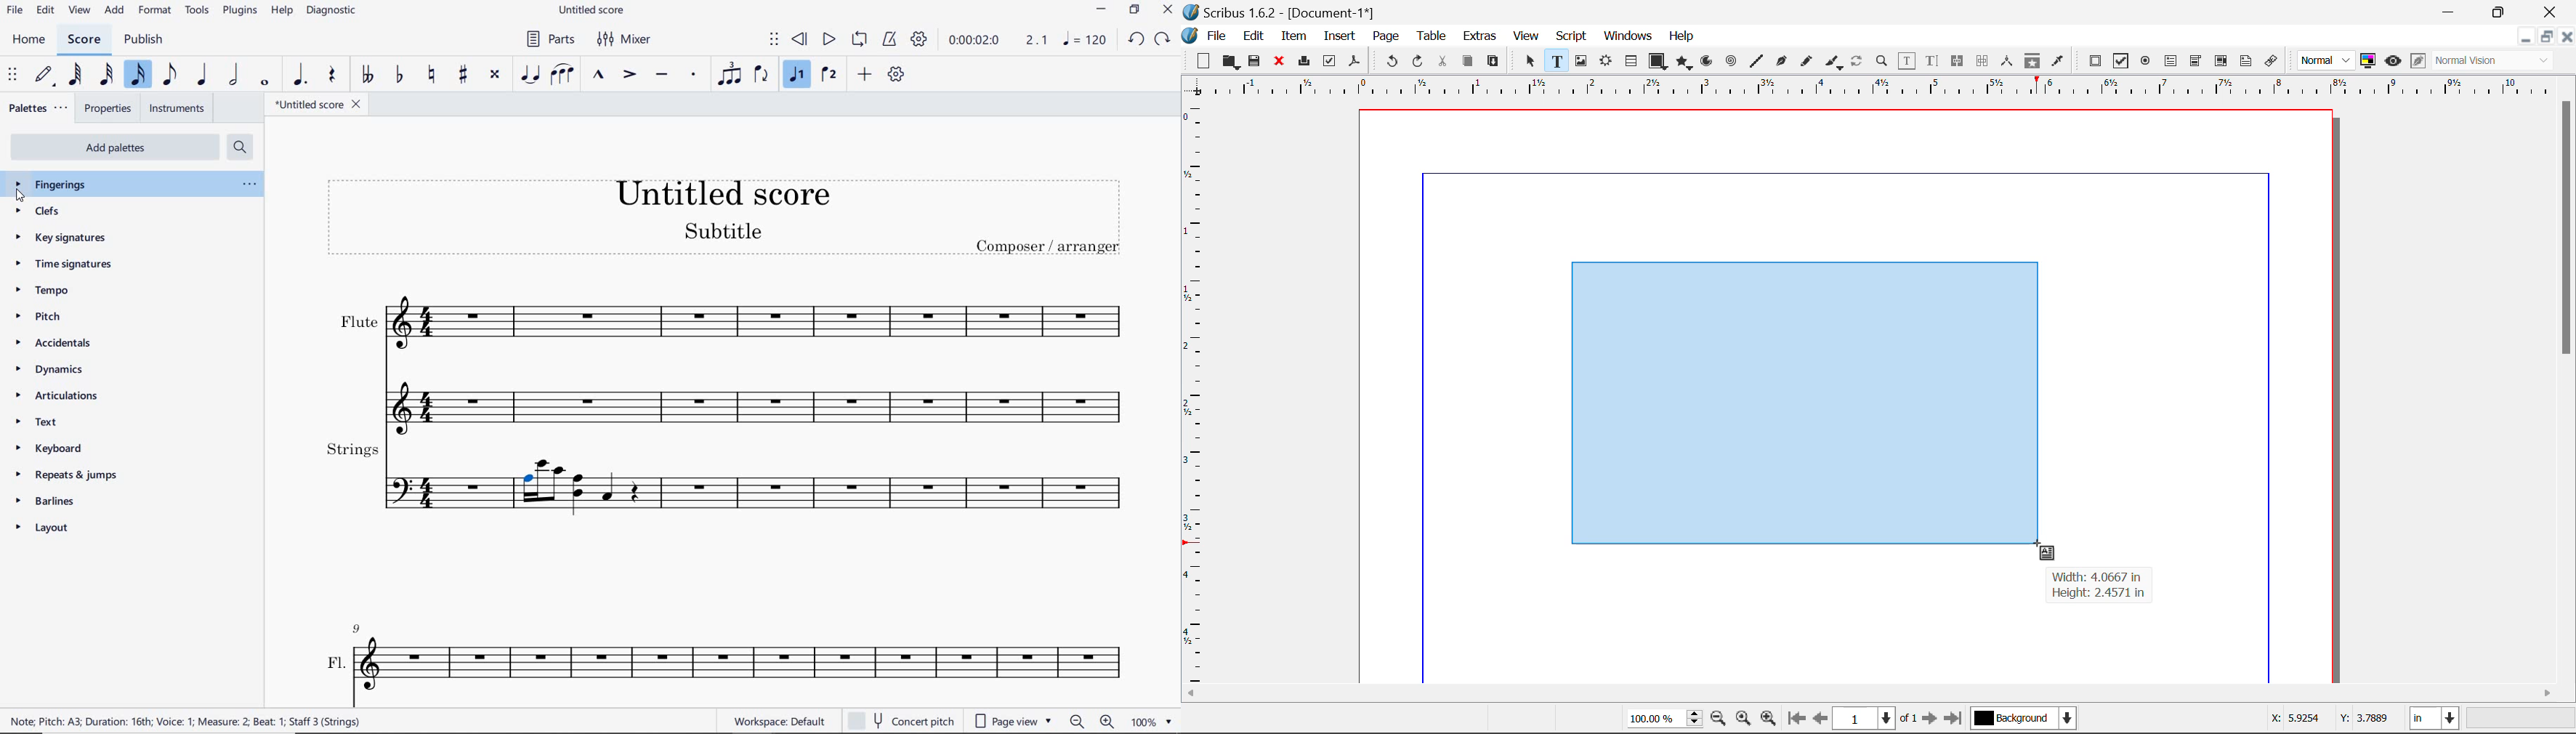 This screenshot has height=756, width=2576. What do you see at coordinates (561, 76) in the screenshot?
I see `slur` at bounding box center [561, 76].